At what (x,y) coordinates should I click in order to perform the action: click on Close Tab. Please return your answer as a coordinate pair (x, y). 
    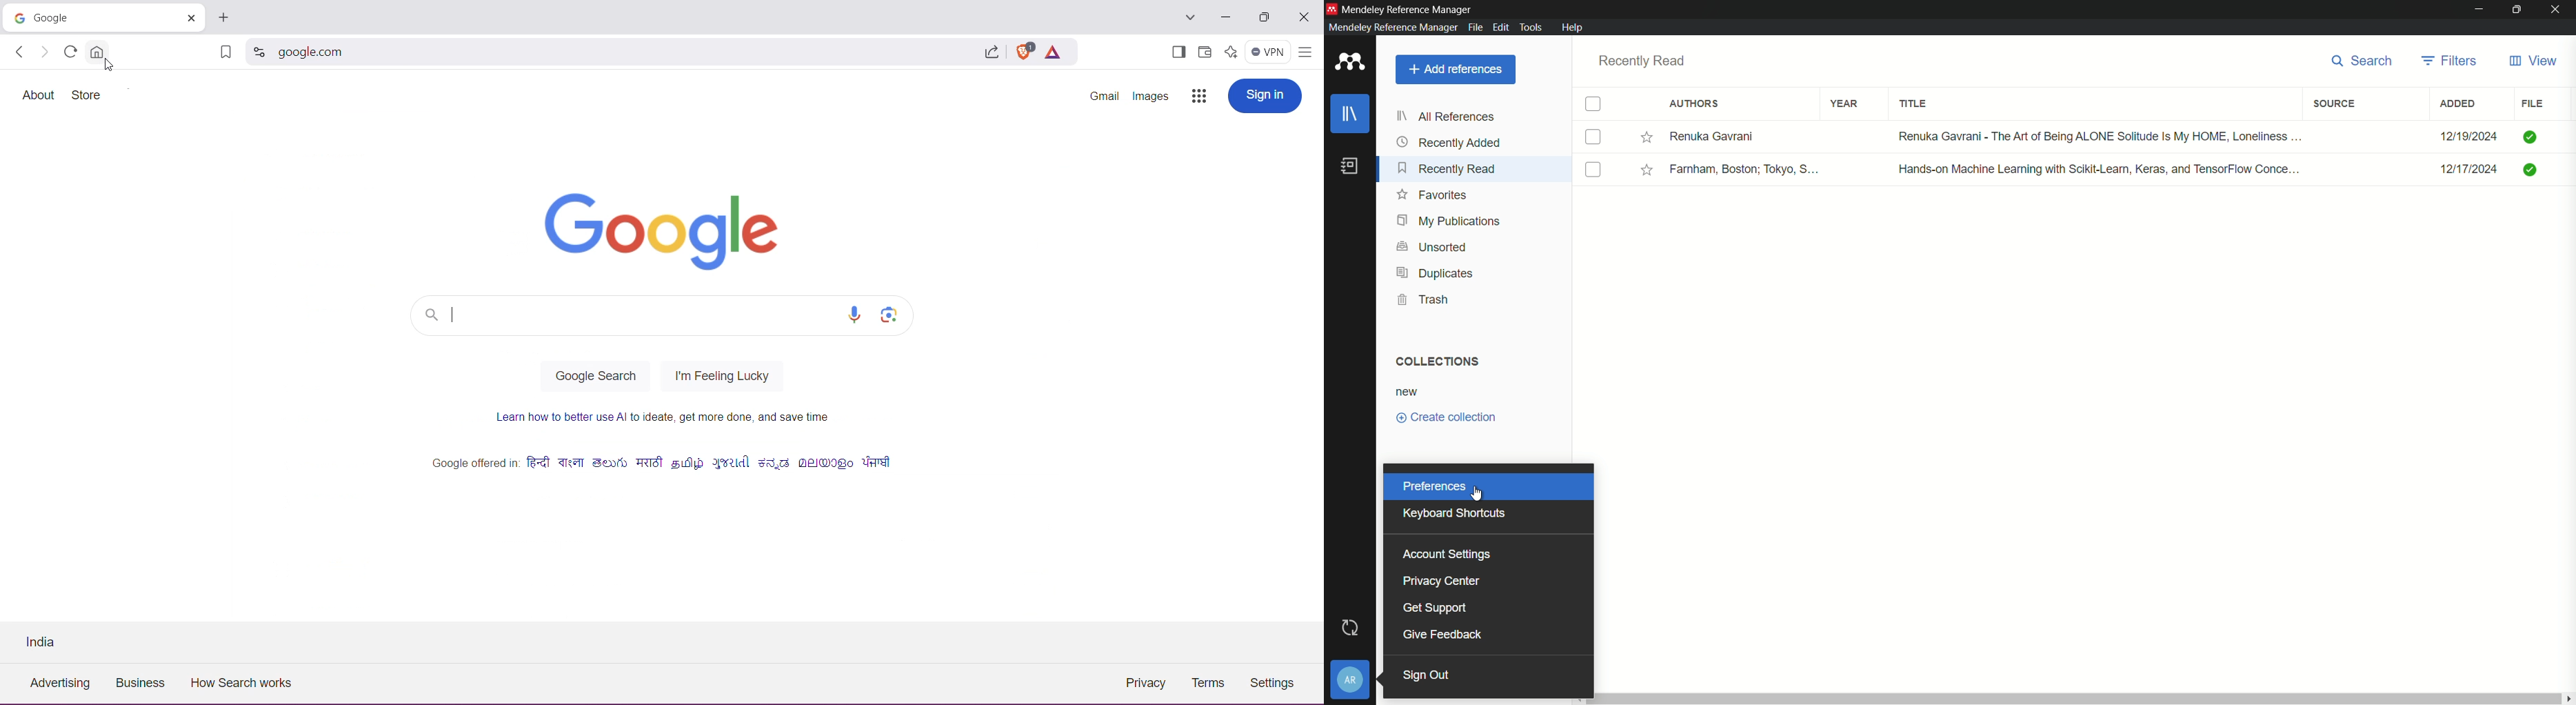
    Looking at the image, I should click on (188, 17).